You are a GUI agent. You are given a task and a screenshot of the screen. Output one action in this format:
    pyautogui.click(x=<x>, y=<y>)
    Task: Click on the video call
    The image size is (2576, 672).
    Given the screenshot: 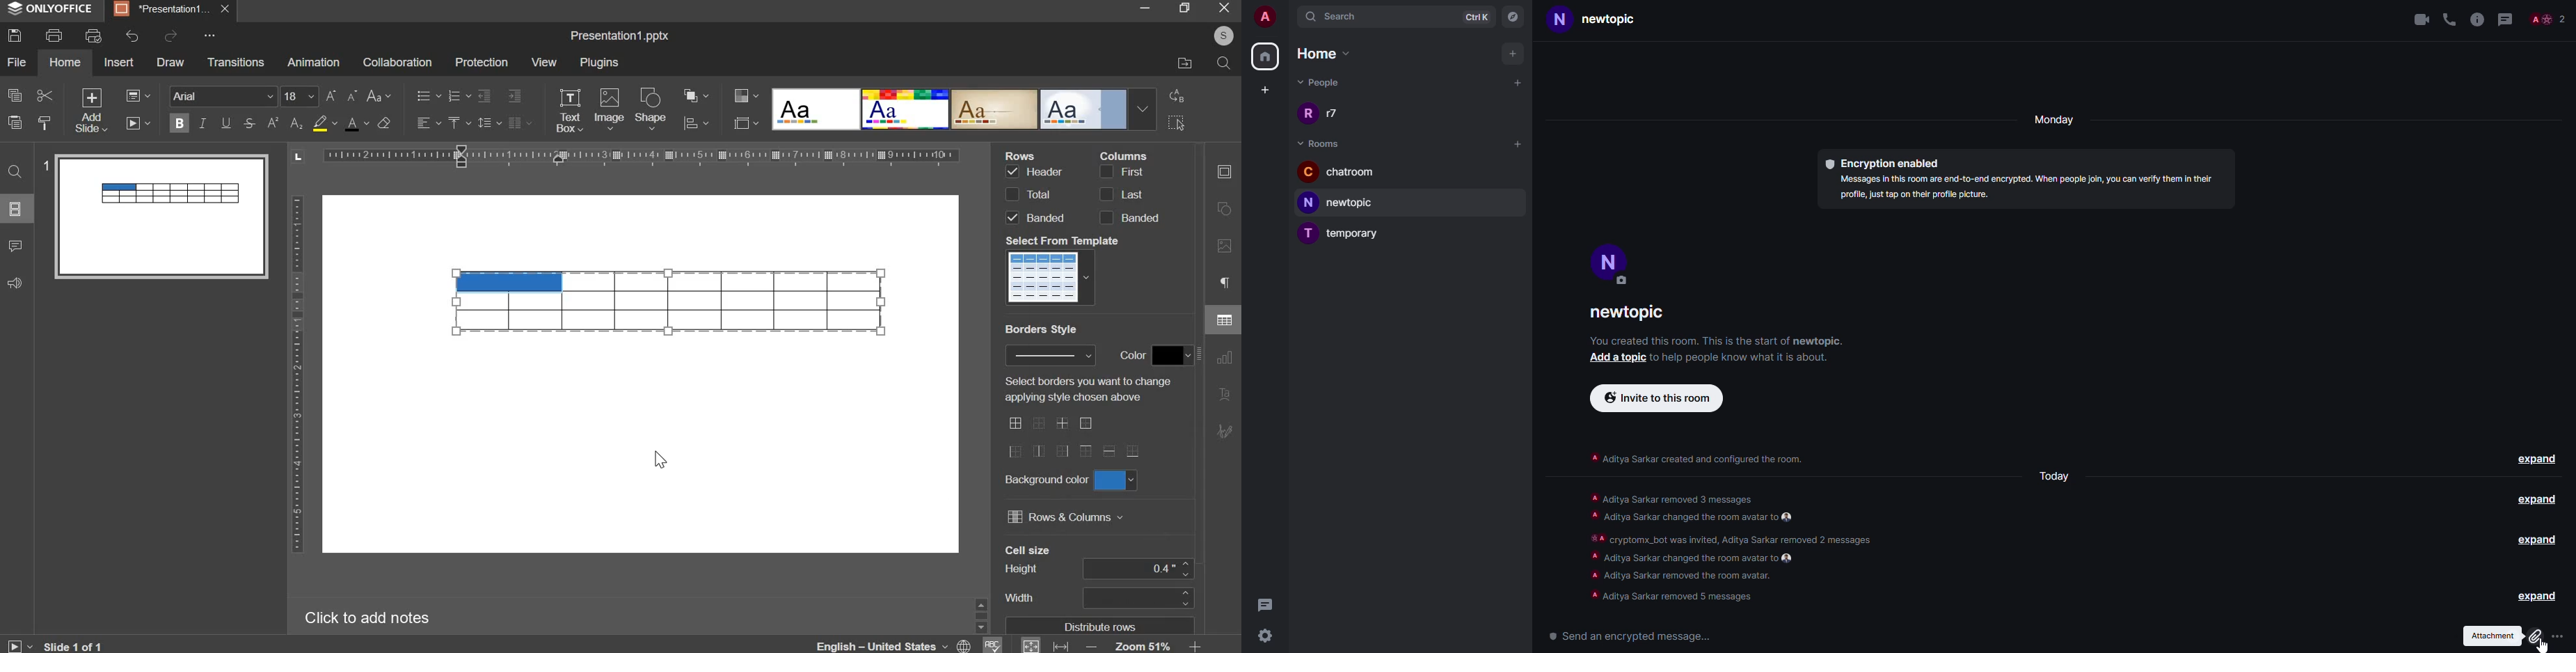 What is the action you would take?
    pyautogui.click(x=2417, y=19)
    